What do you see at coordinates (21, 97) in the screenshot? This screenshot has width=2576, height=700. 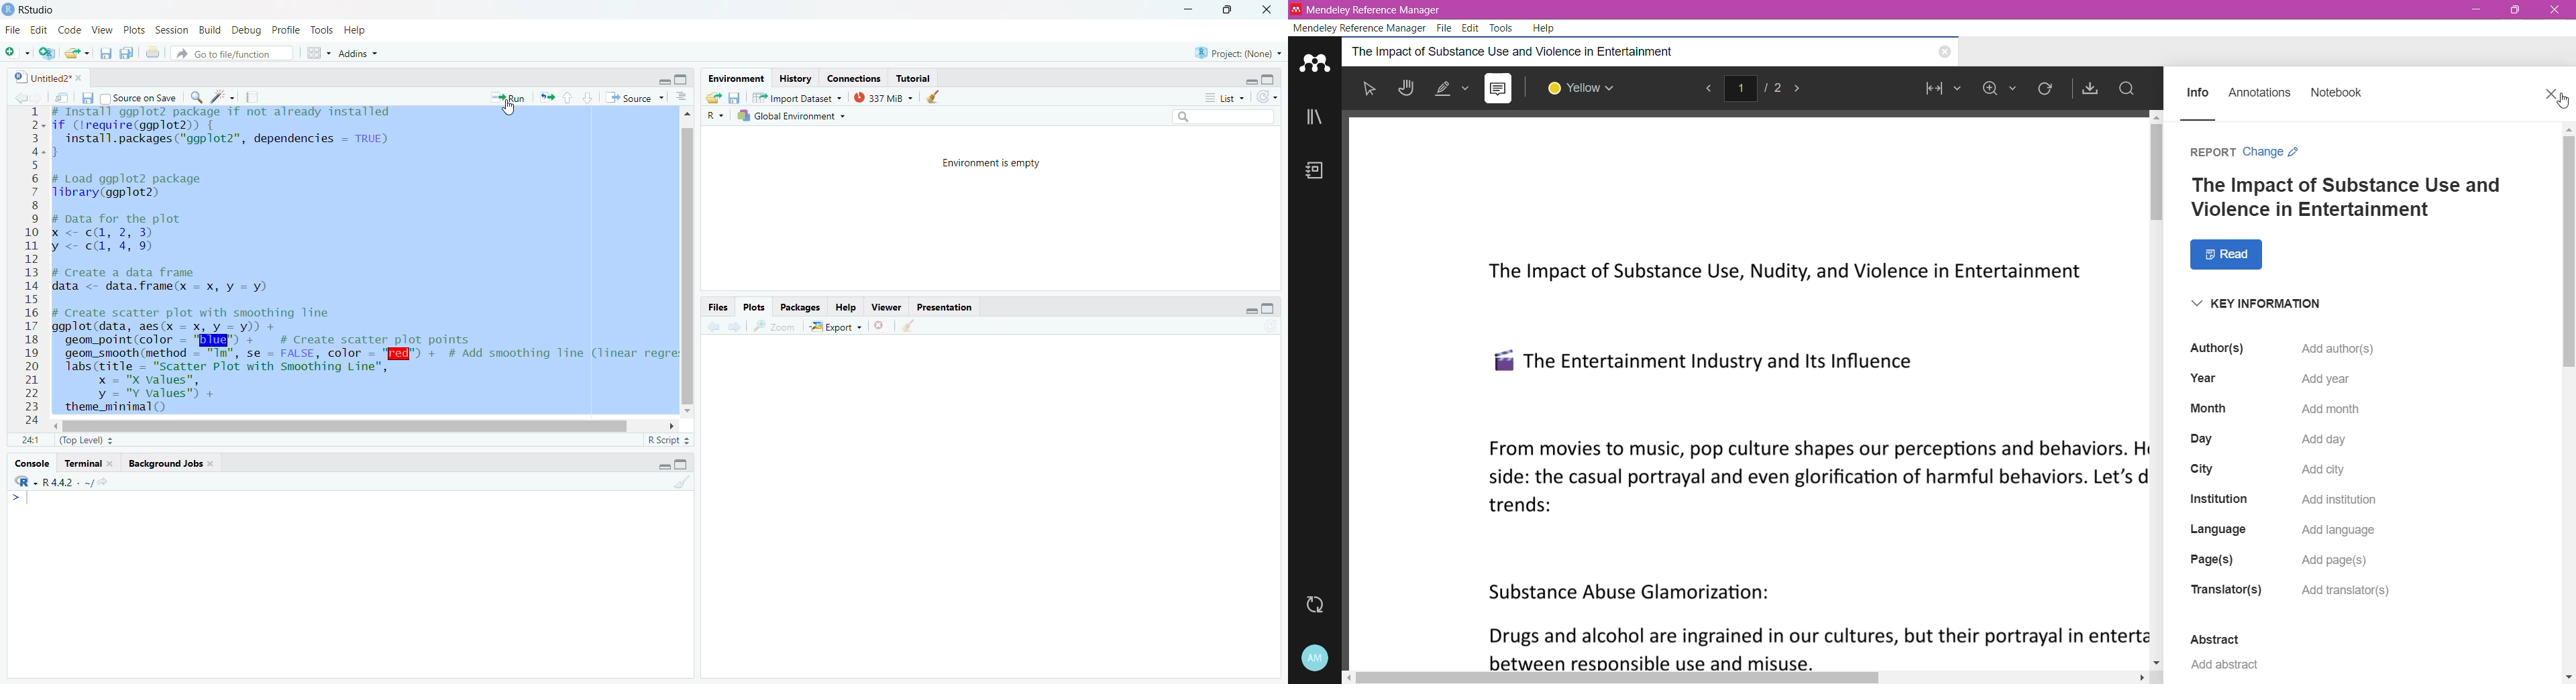 I see `go back to the previous source location` at bounding box center [21, 97].